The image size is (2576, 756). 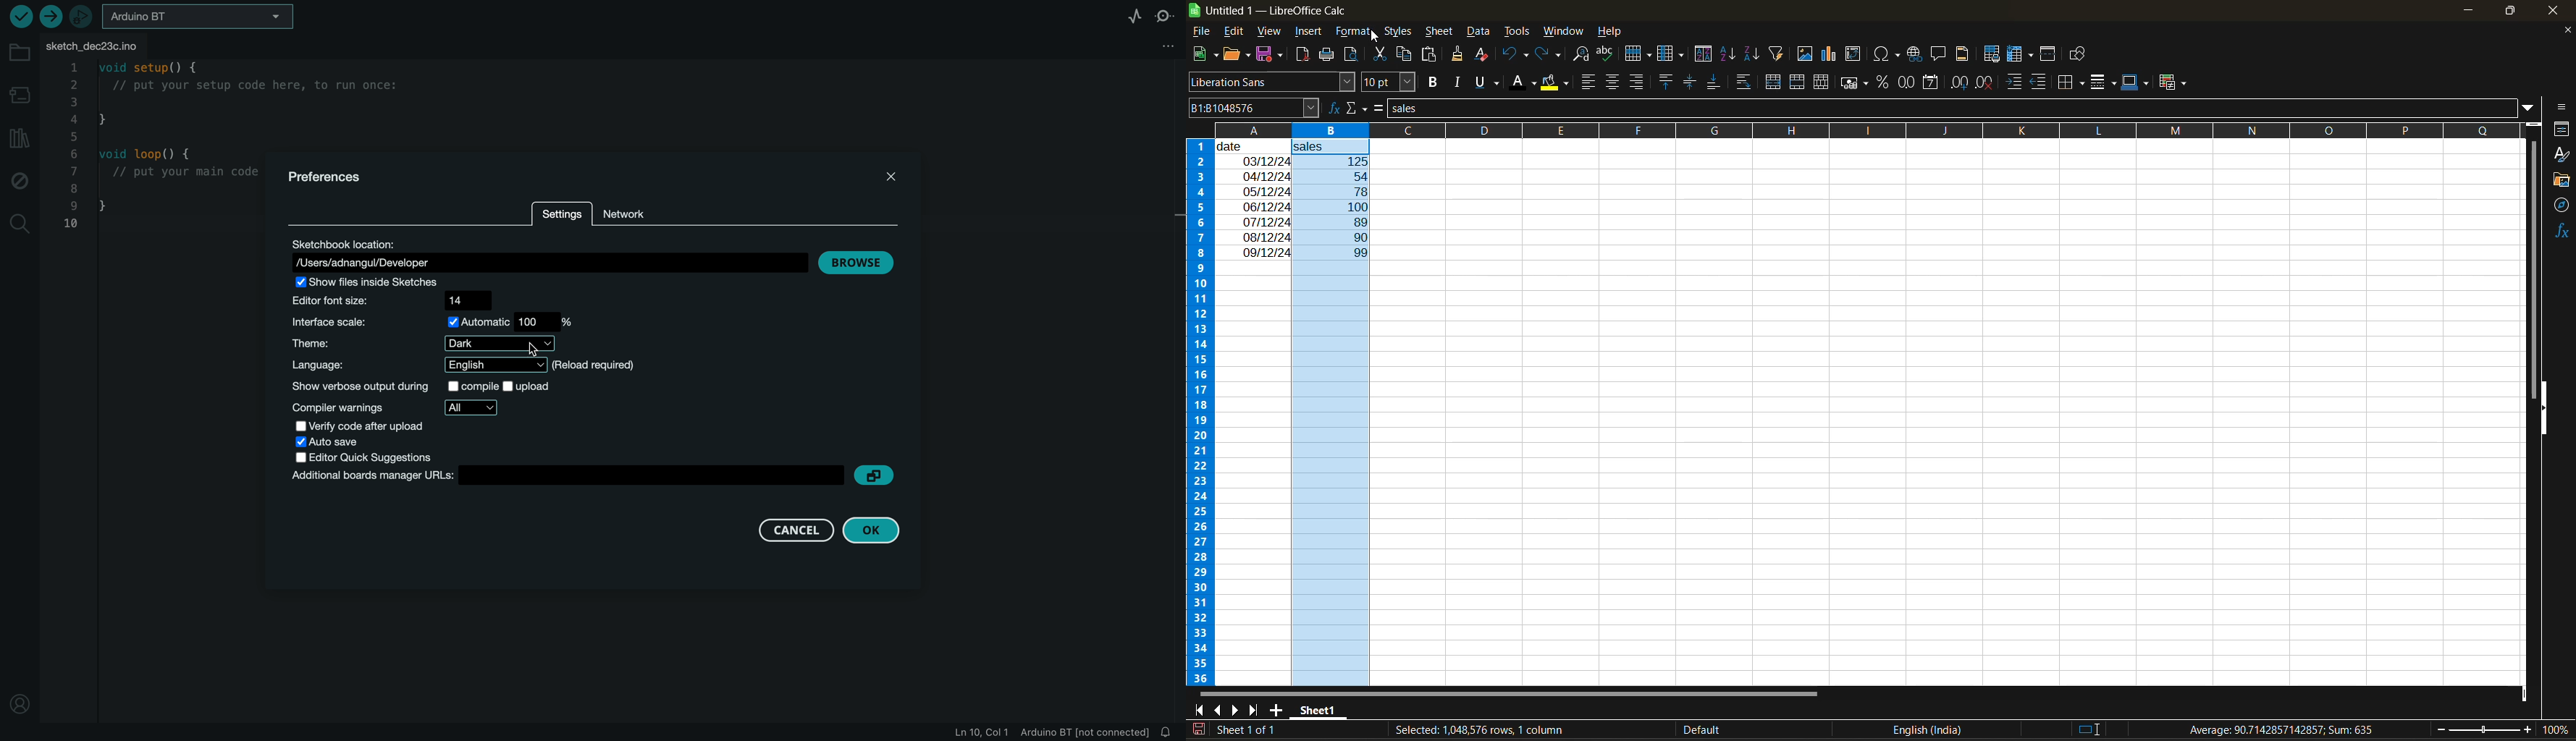 I want to click on selected area, so click(x=1478, y=730).